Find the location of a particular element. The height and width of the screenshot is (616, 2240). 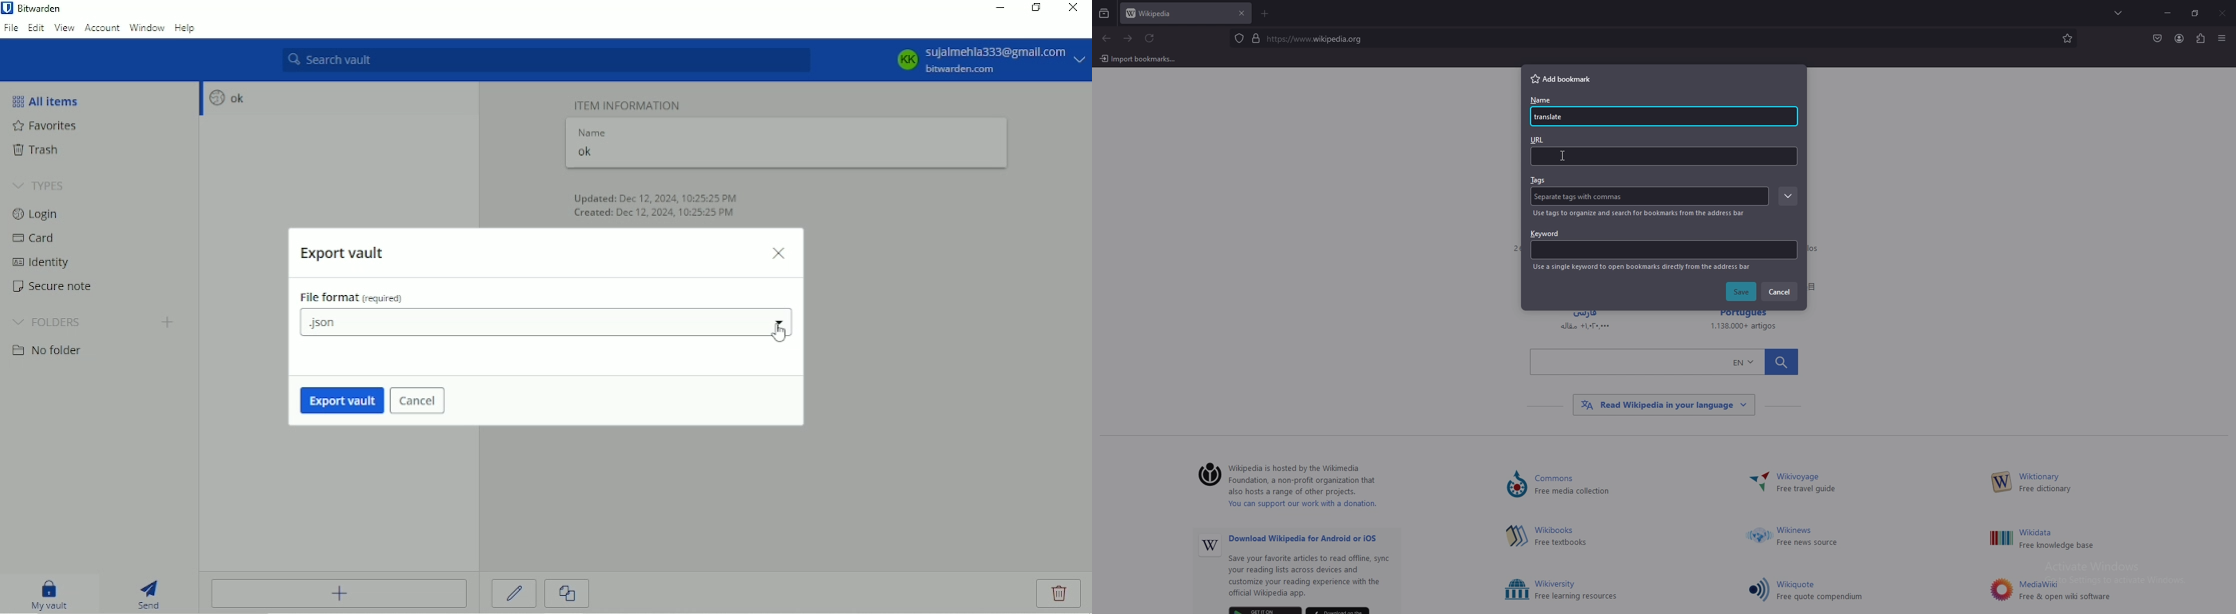

Created: Dec 12, 2024, 10:25:25 PM is located at coordinates (653, 214).